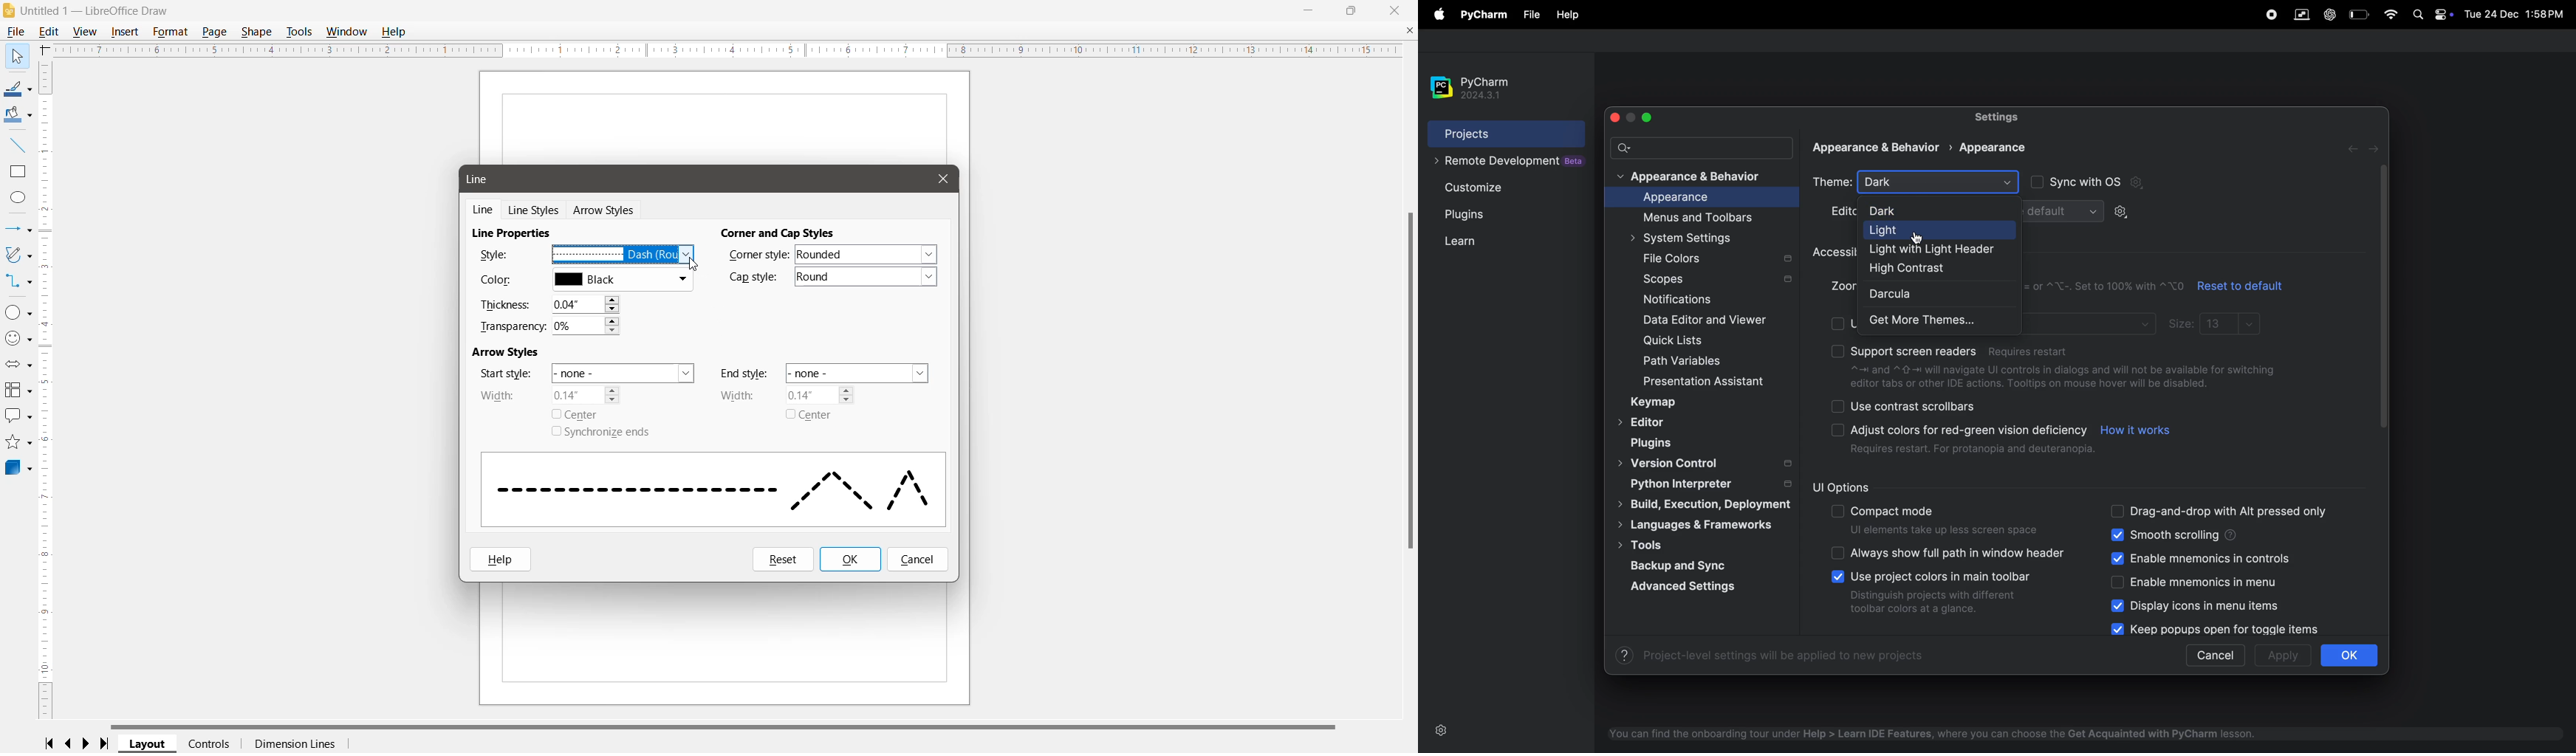  I want to click on Application Logo, so click(9, 12).